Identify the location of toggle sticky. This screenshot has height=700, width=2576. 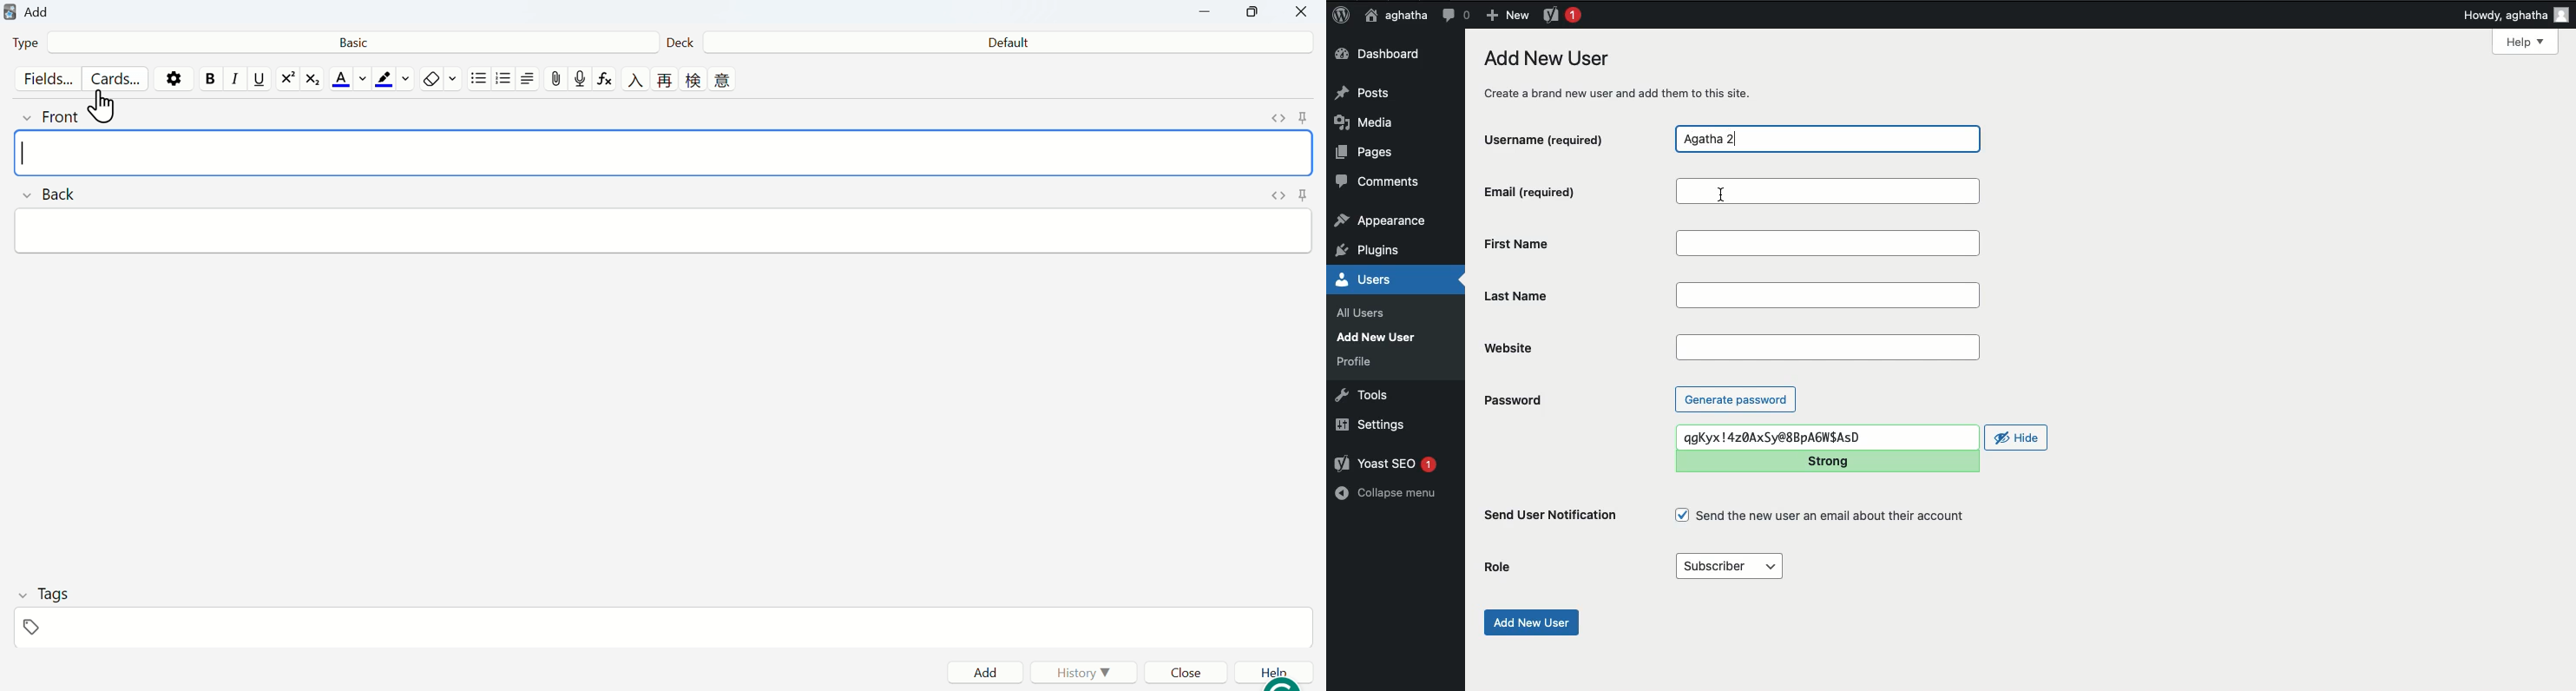
(1303, 195).